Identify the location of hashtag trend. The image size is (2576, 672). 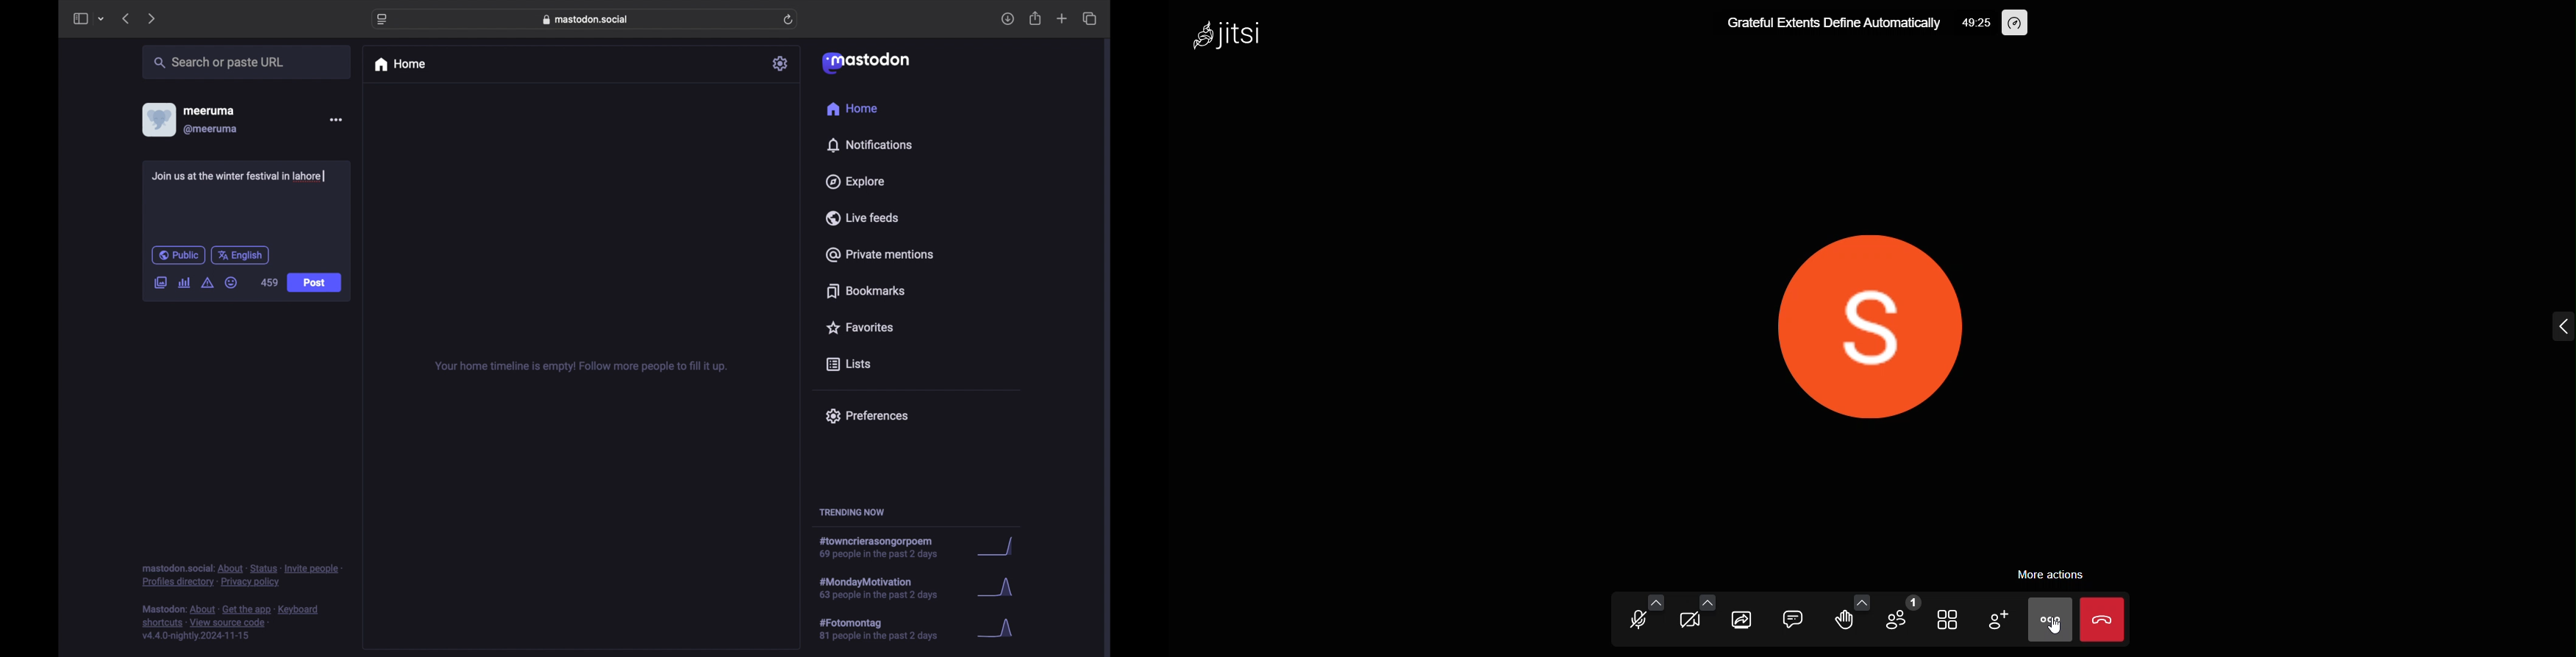
(885, 548).